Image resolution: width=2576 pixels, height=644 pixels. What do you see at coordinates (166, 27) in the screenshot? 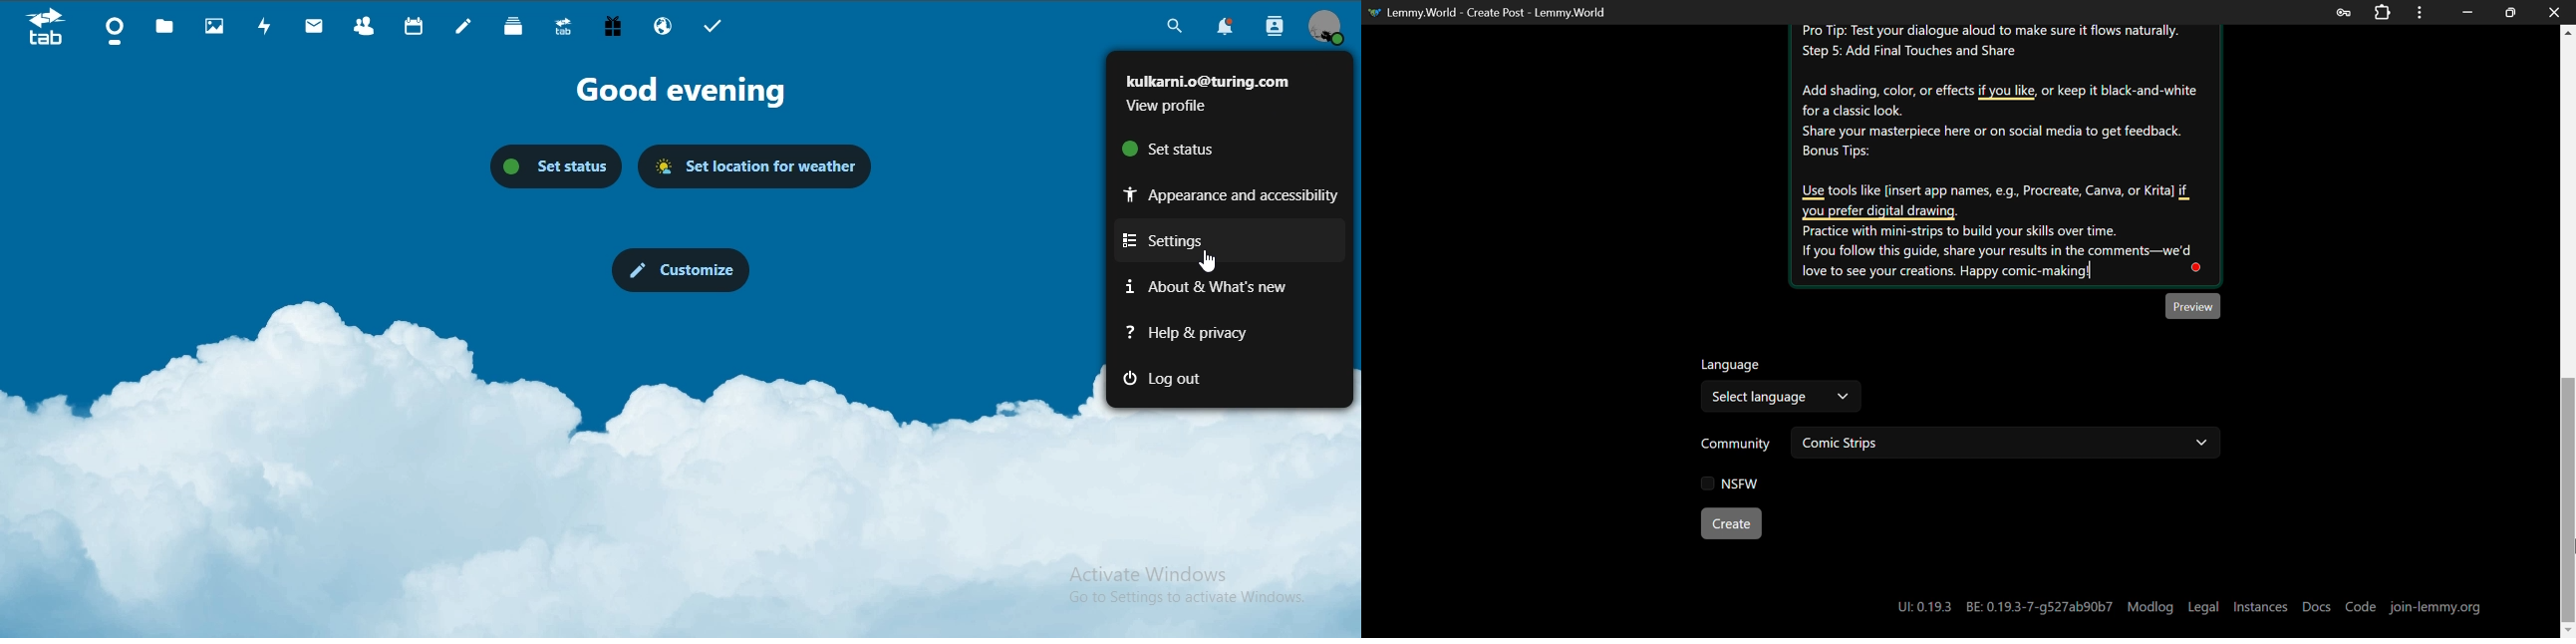
I see `files` at bounding box center [166, 27].